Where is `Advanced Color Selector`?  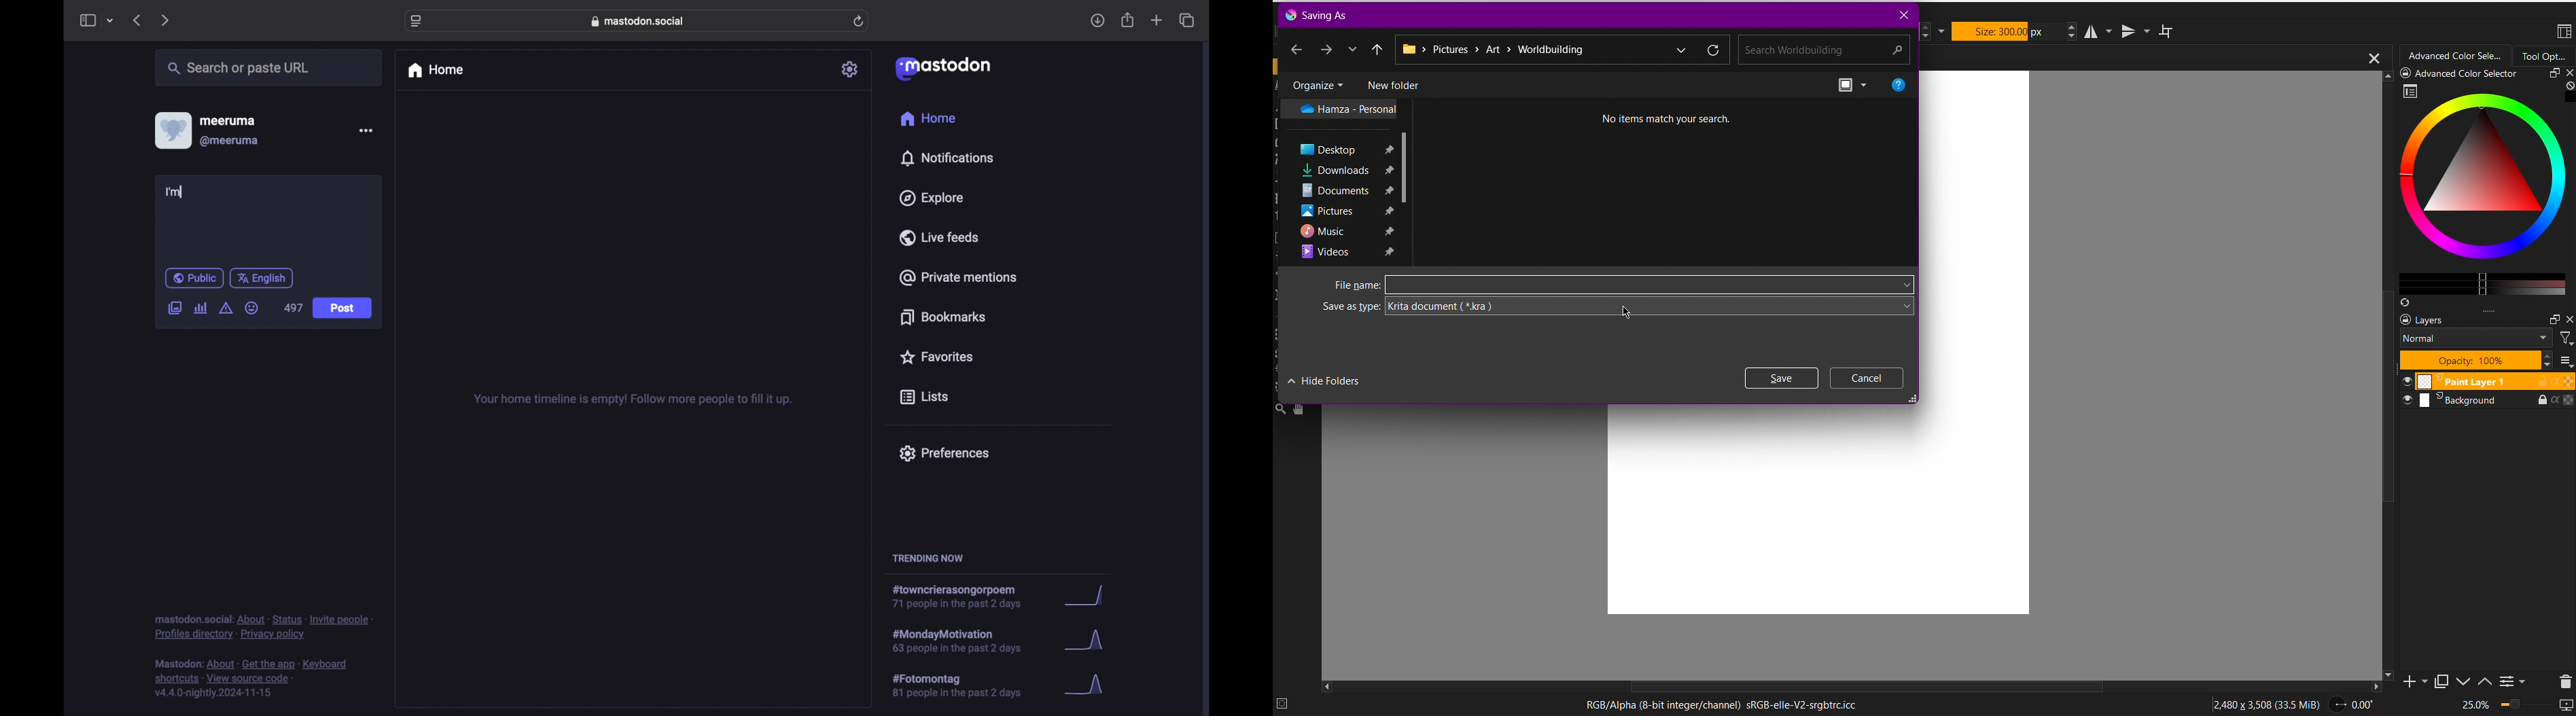 Advanced Color Selector is located at coordinates (2478, 189).